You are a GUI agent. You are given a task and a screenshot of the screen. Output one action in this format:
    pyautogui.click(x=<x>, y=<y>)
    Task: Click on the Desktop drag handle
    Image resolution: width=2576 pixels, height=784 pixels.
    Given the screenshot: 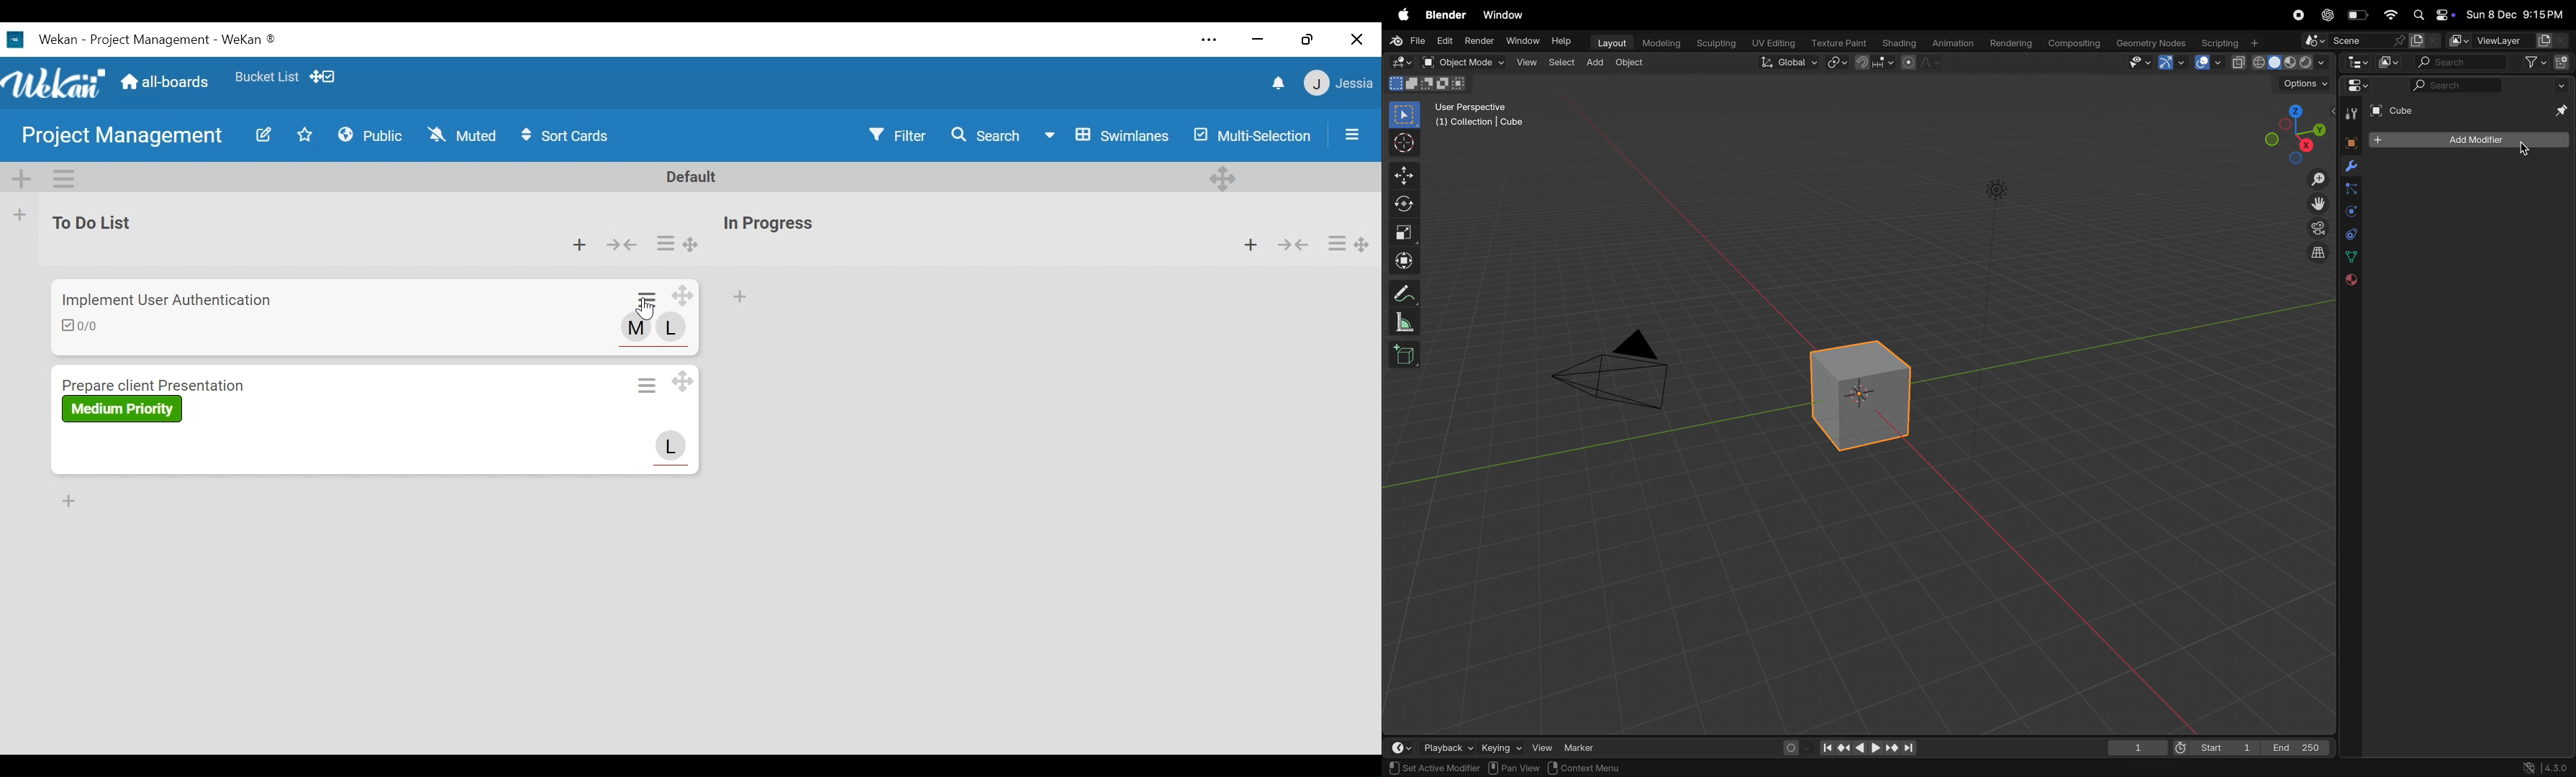 What is the action you would take?
    pyautogui.click(x=691, y=246)
    